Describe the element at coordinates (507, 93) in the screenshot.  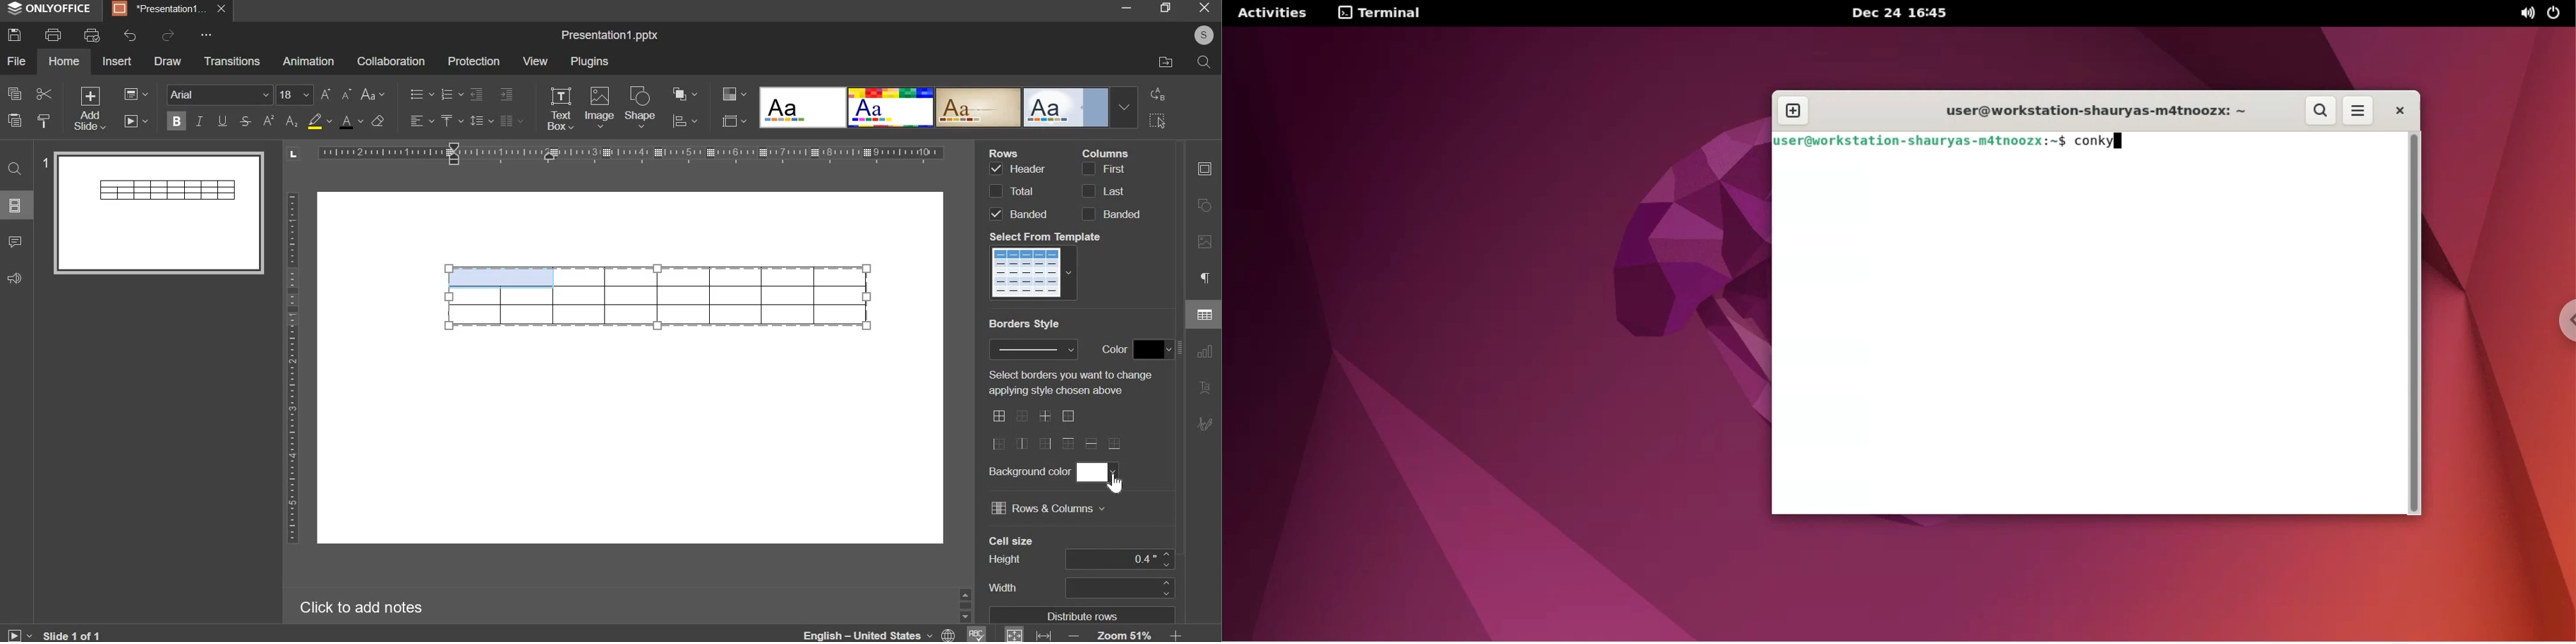
I see `increase indent` at that location.